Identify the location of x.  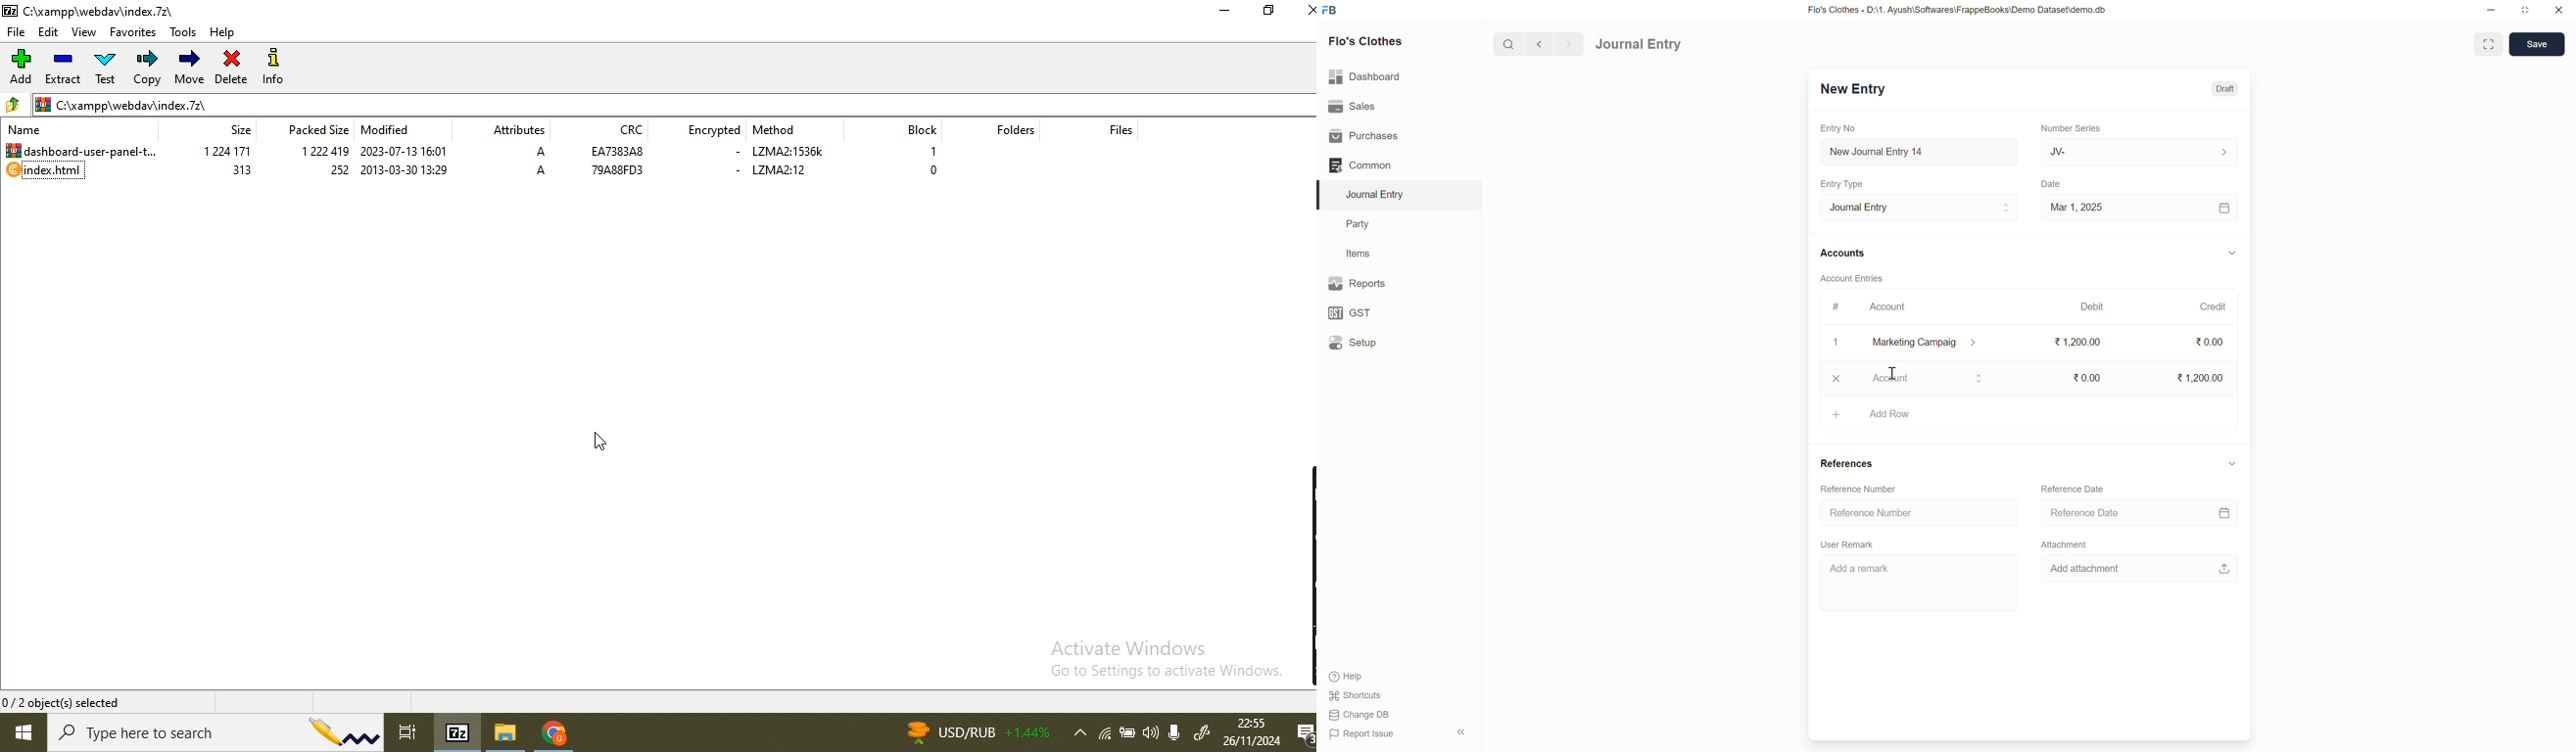
(1837, 343).